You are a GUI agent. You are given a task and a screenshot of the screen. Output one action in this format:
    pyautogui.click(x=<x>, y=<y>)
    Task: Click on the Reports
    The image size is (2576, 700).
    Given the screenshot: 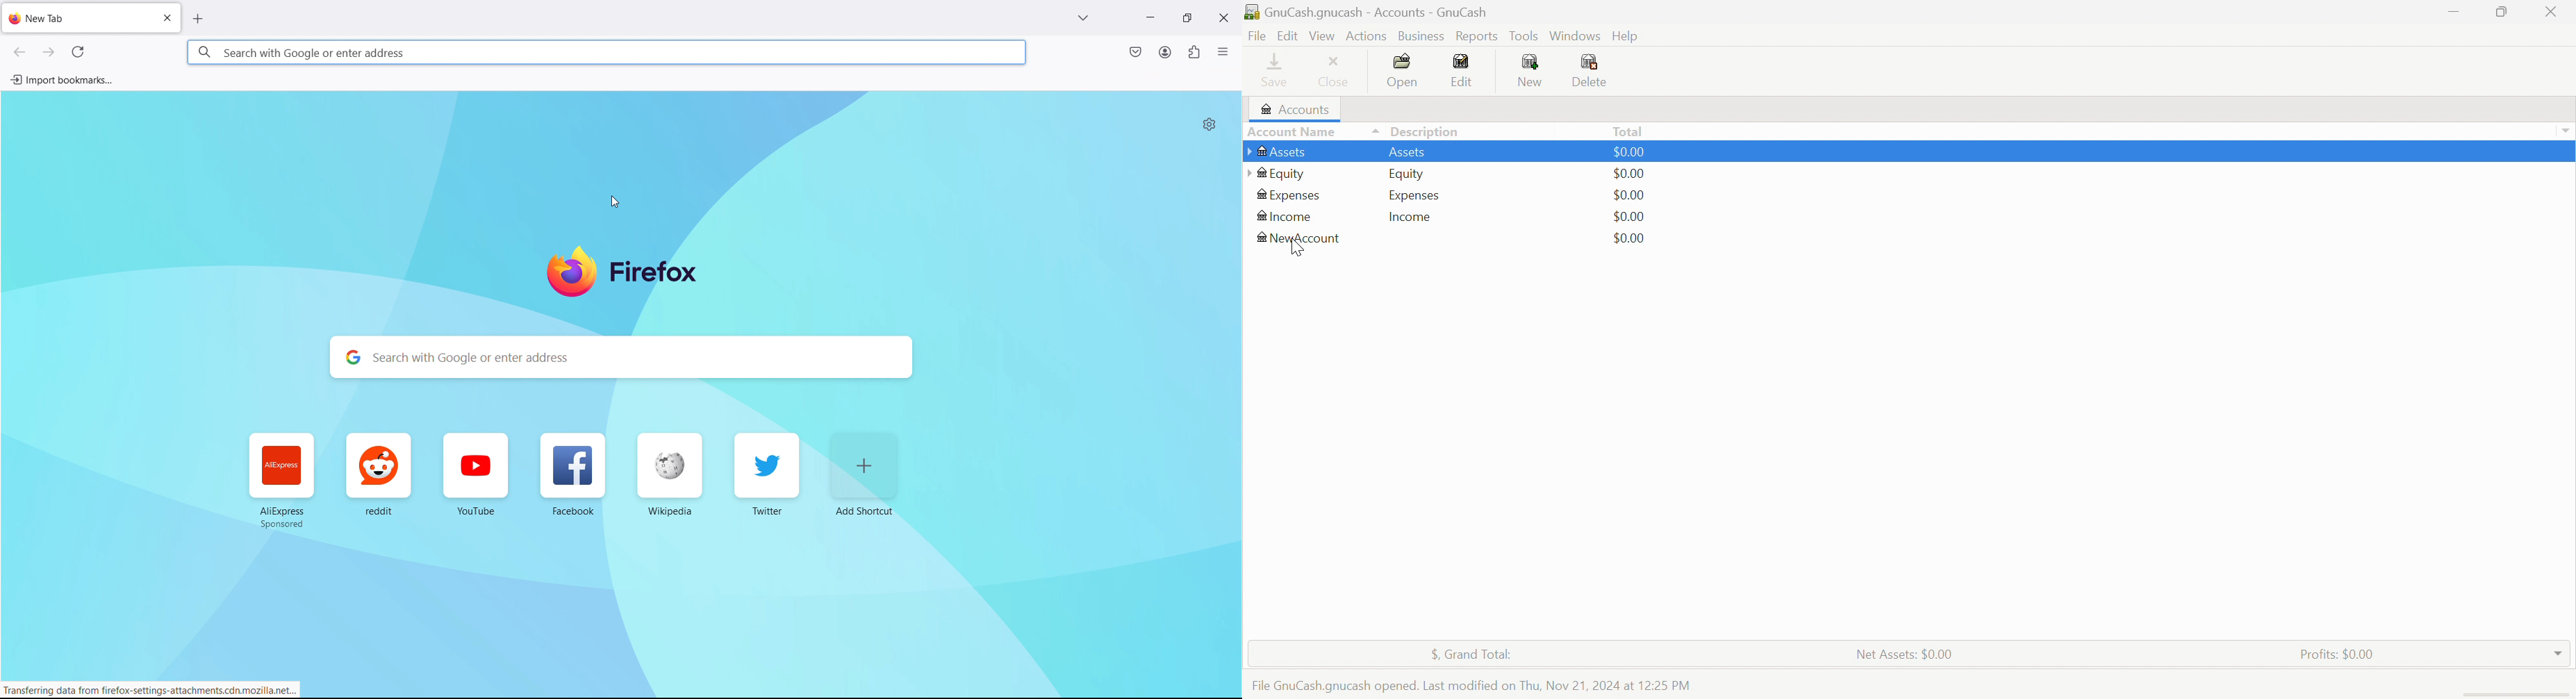 What is the action you would take?
    pyautogui.click(x=1480, y=36)
    